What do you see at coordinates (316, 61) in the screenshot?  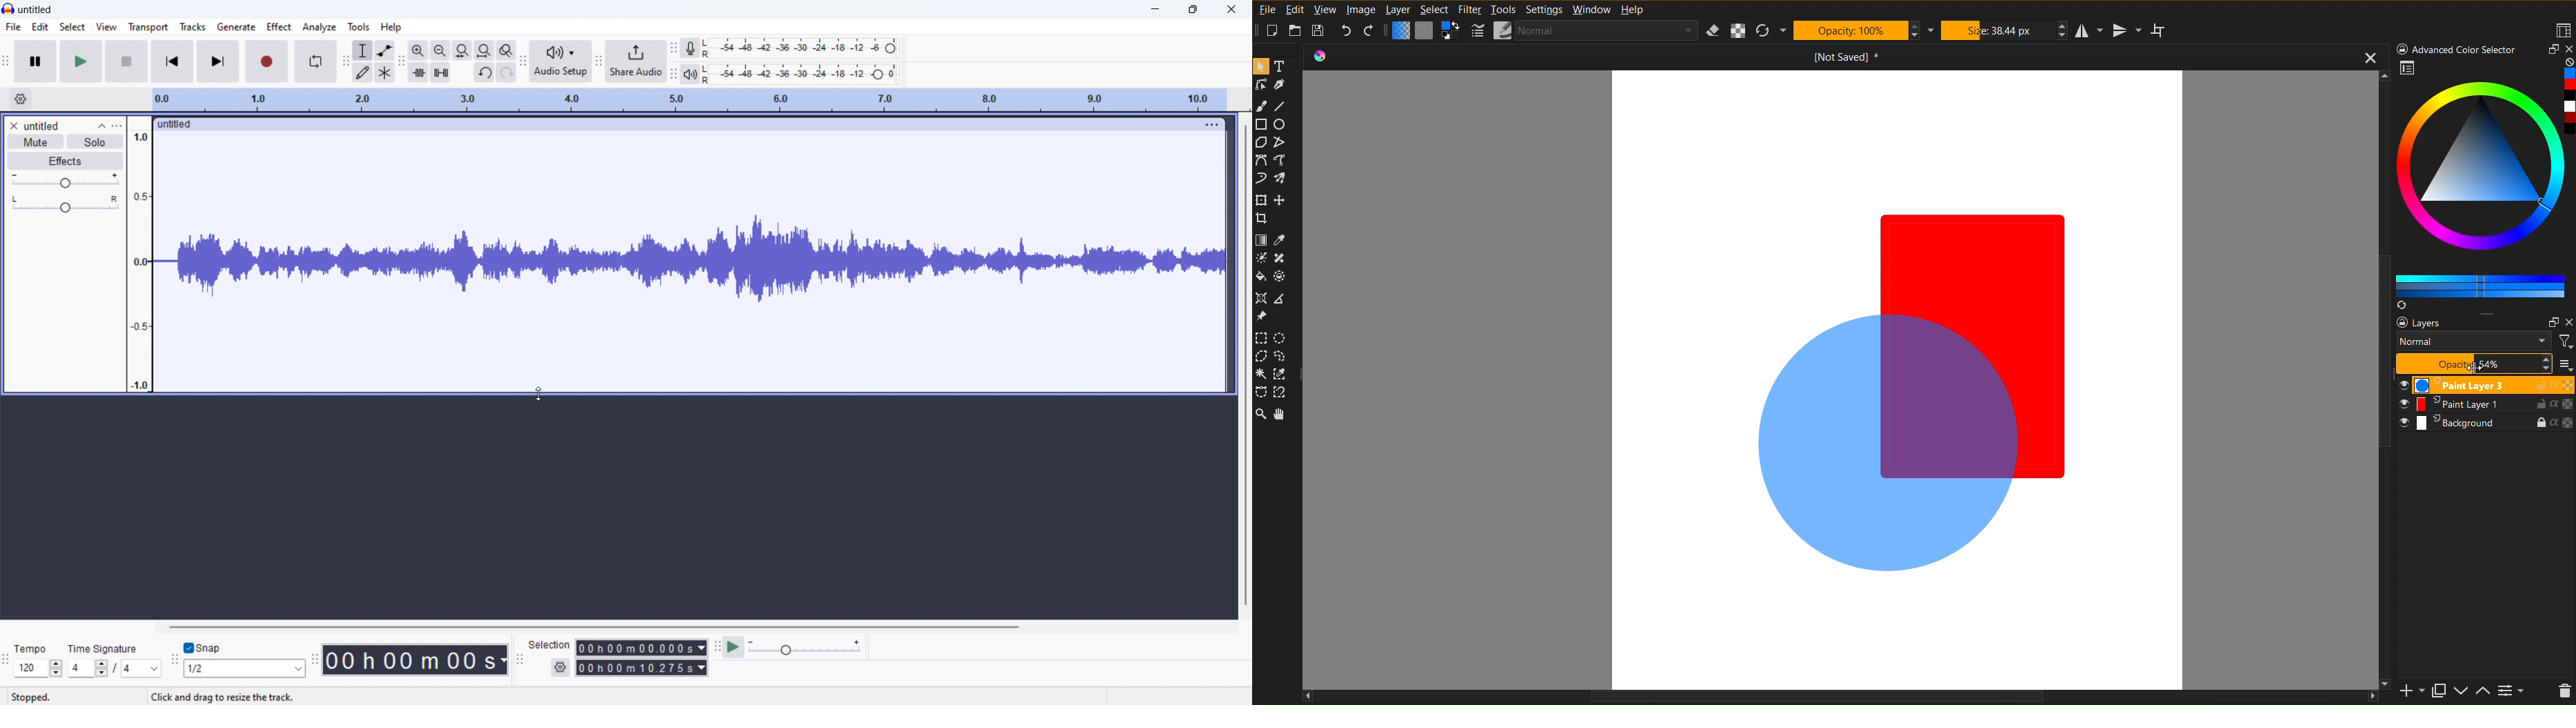 I see `enable loop` at bounding box center [316, 61].